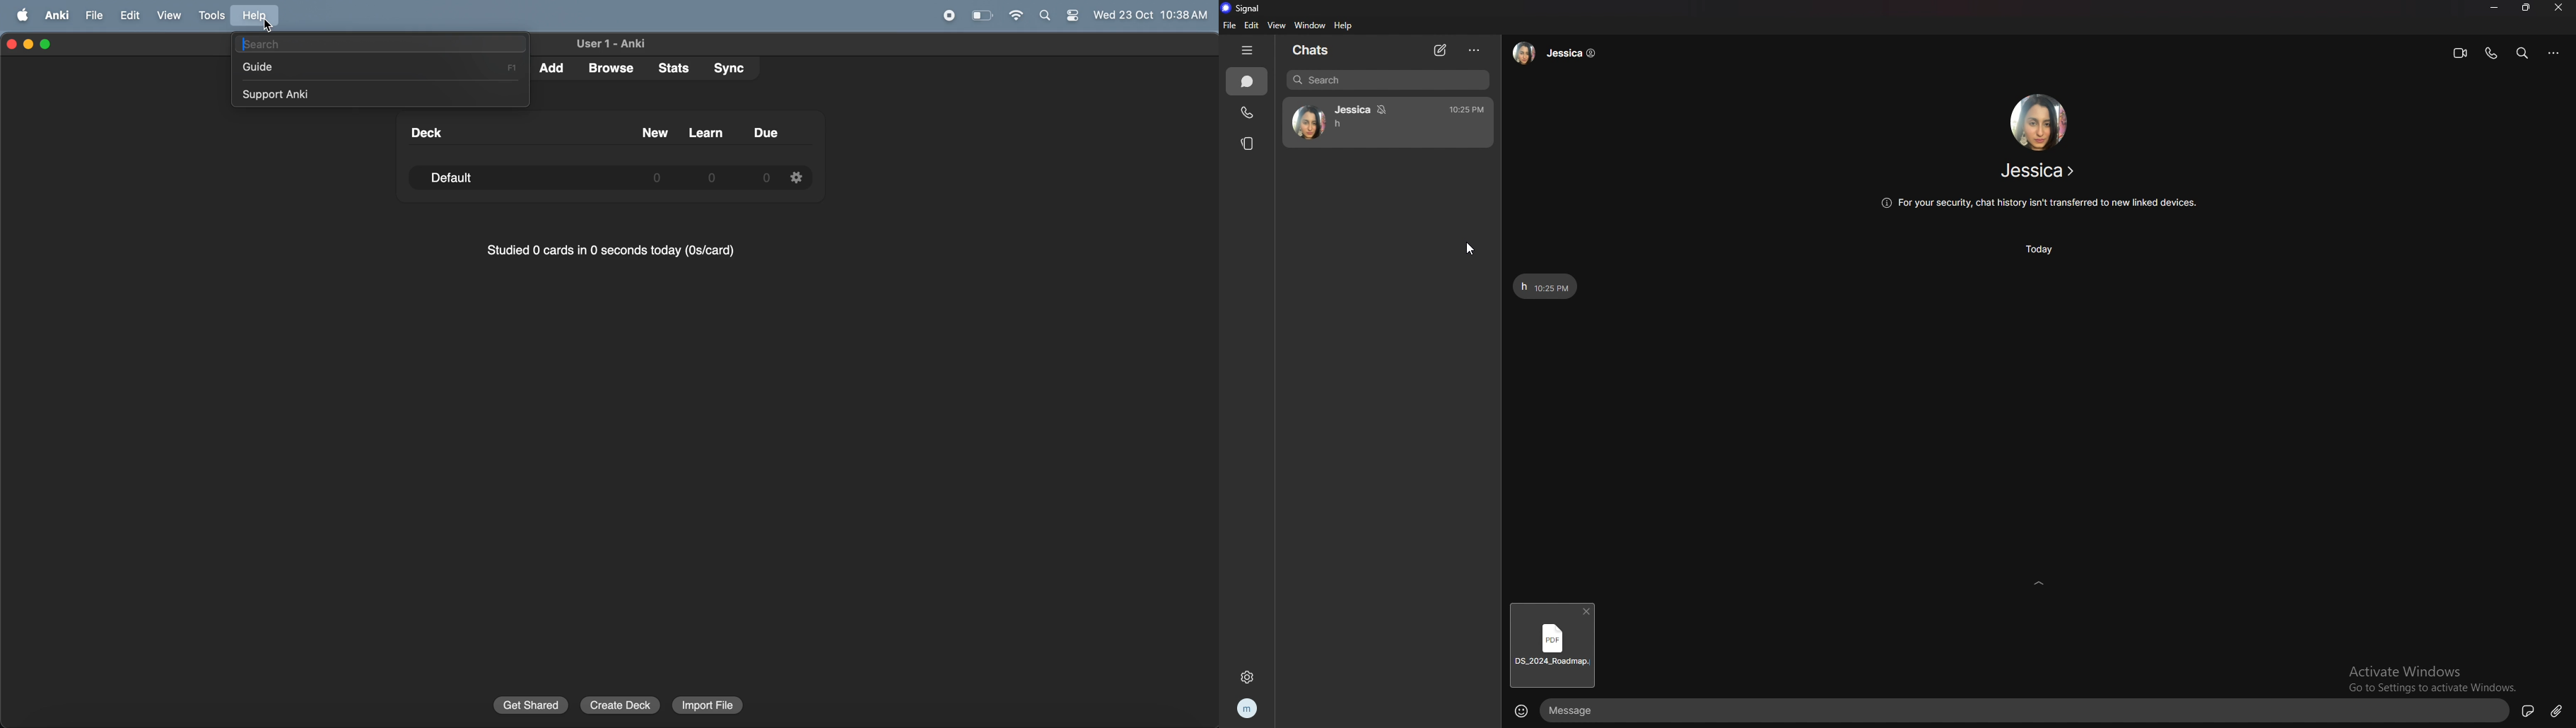 Image resolution: width=2576 pixels, height=728 pixels. I want to click on due, so click(767, 133).